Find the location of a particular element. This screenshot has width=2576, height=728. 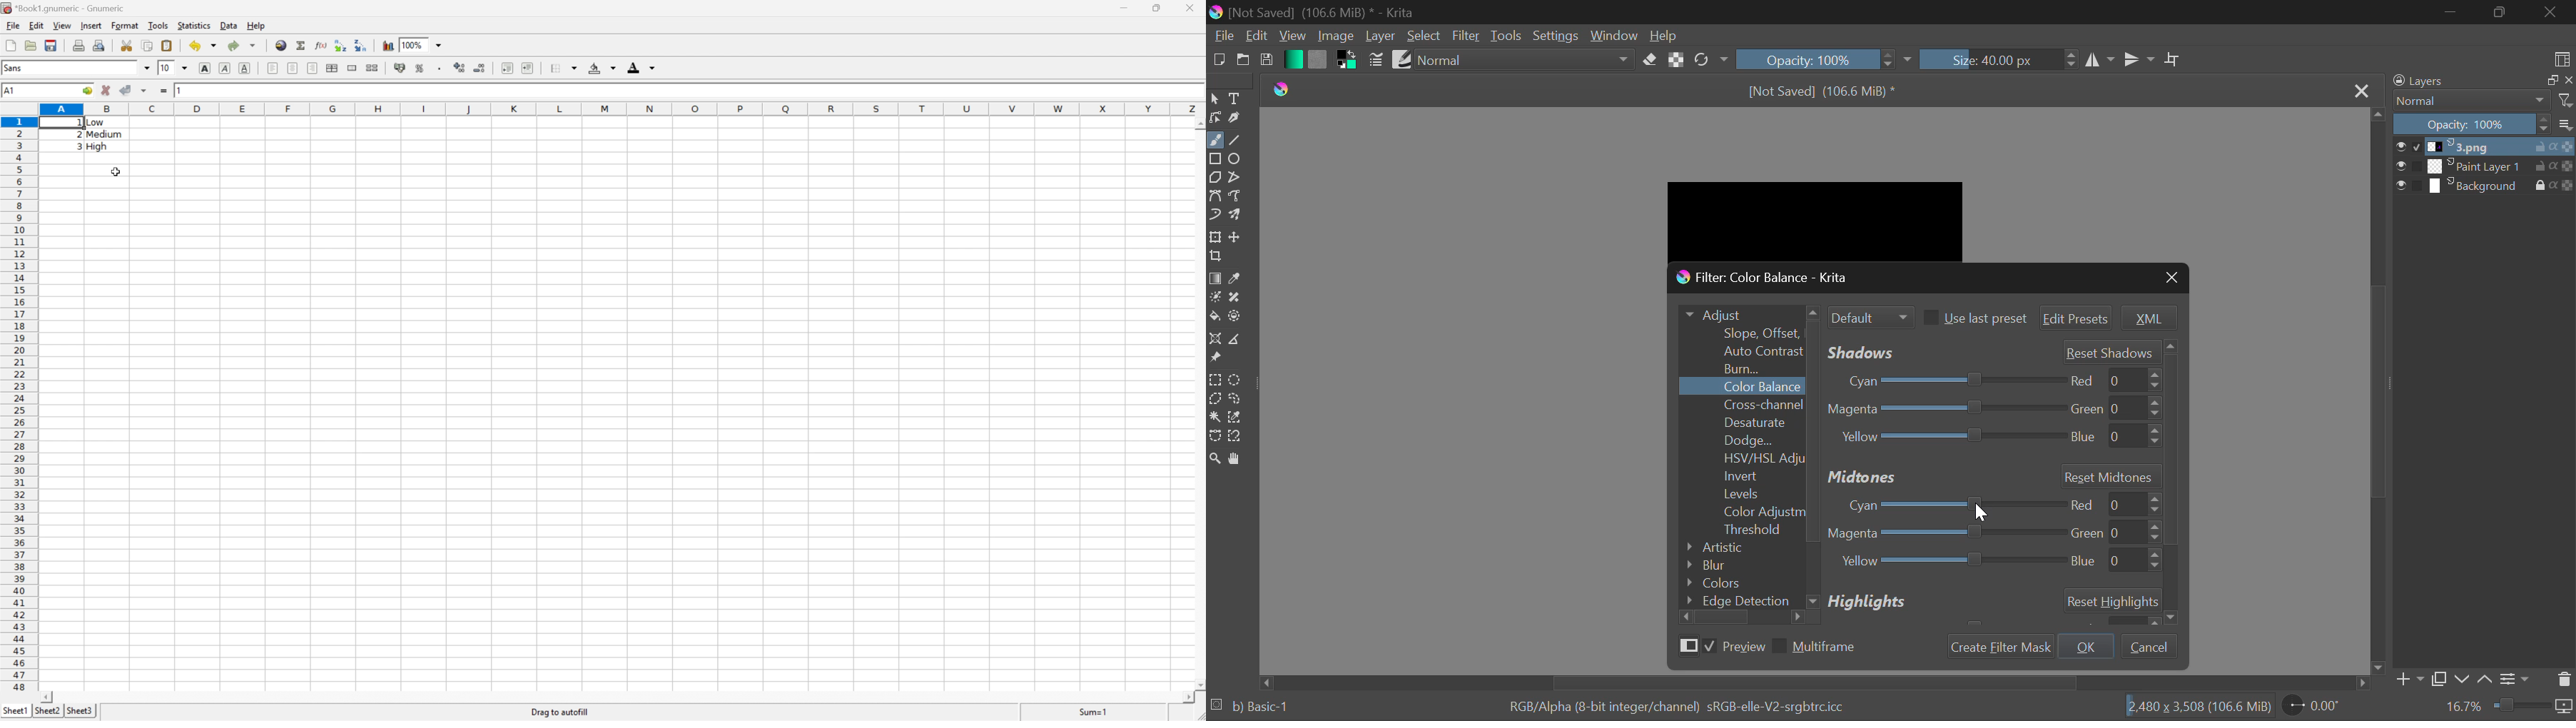

move left is located at coordinates (1269, 684).